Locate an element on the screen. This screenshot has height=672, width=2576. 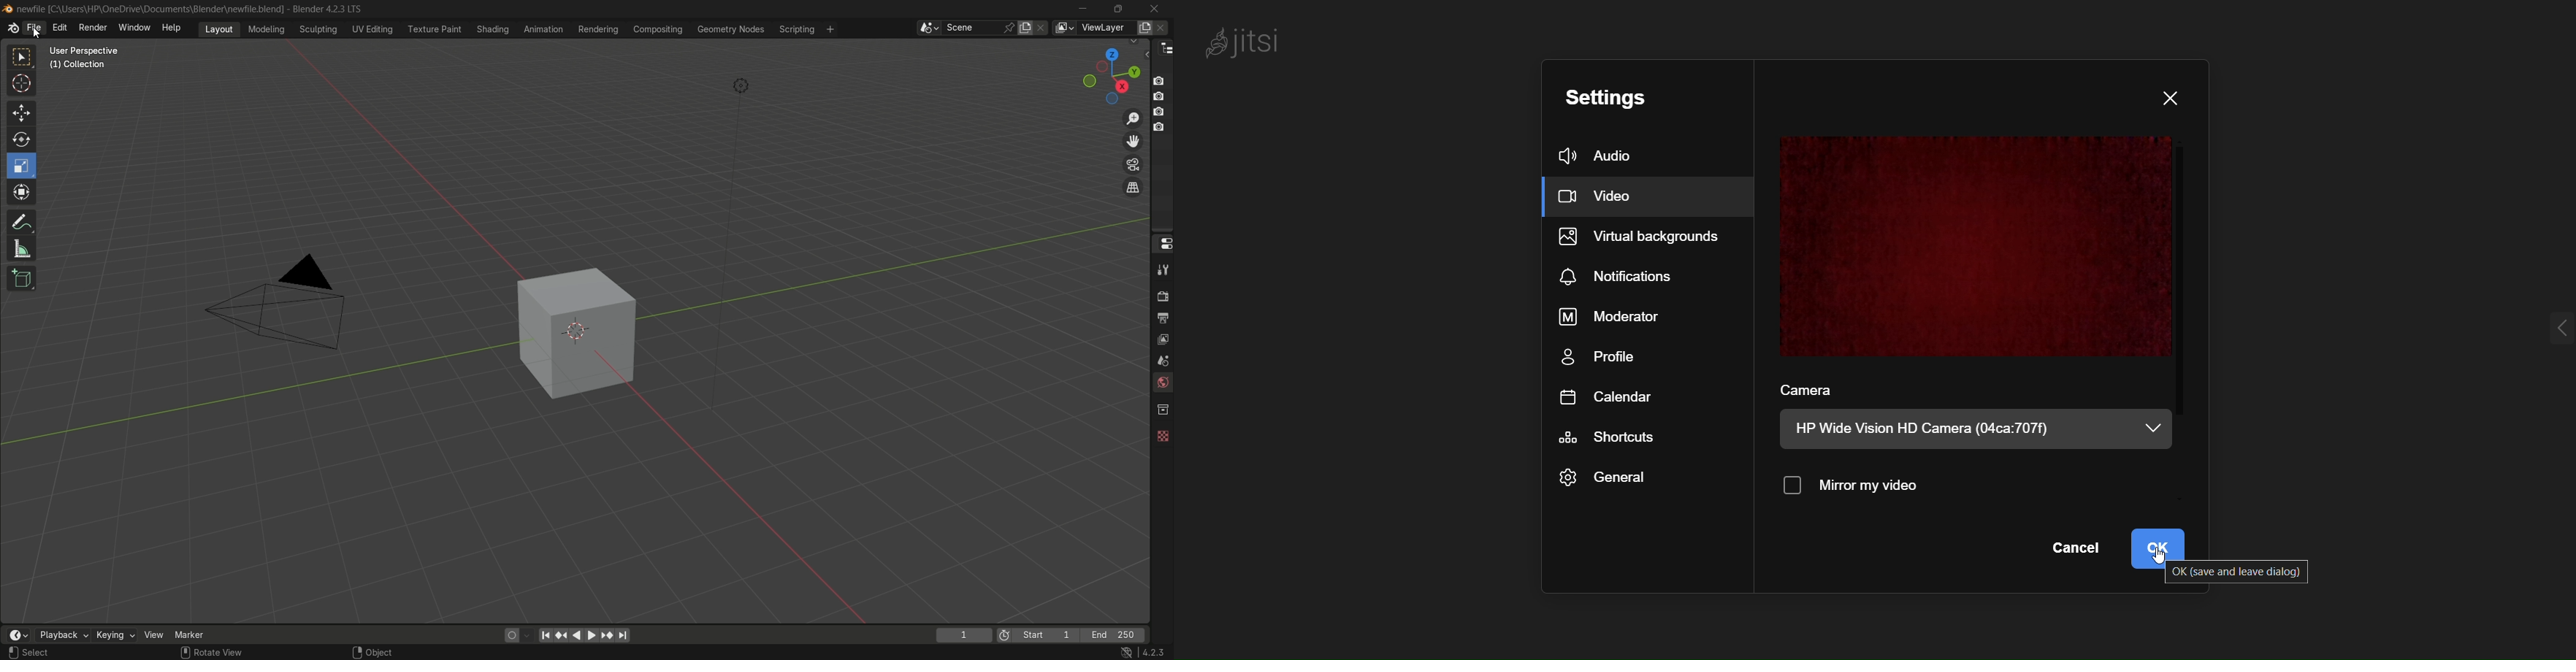
scene is located at coordinates (1160, 360).